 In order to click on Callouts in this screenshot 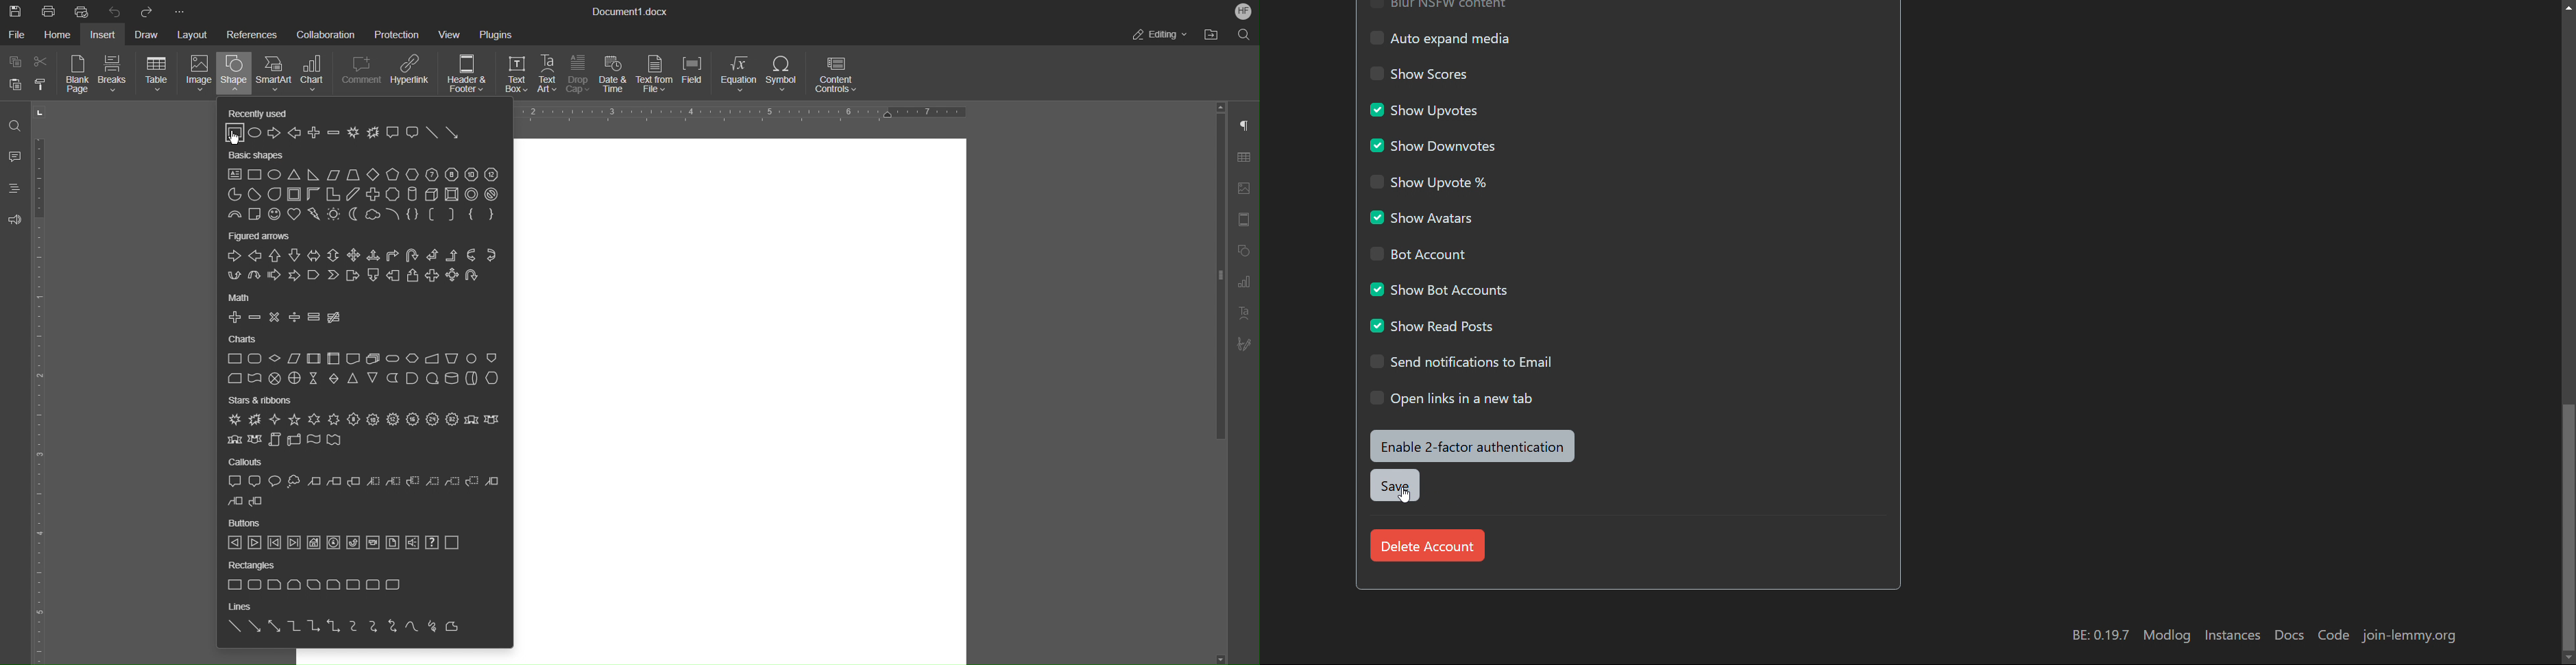, I will do `click(246, 463)`.